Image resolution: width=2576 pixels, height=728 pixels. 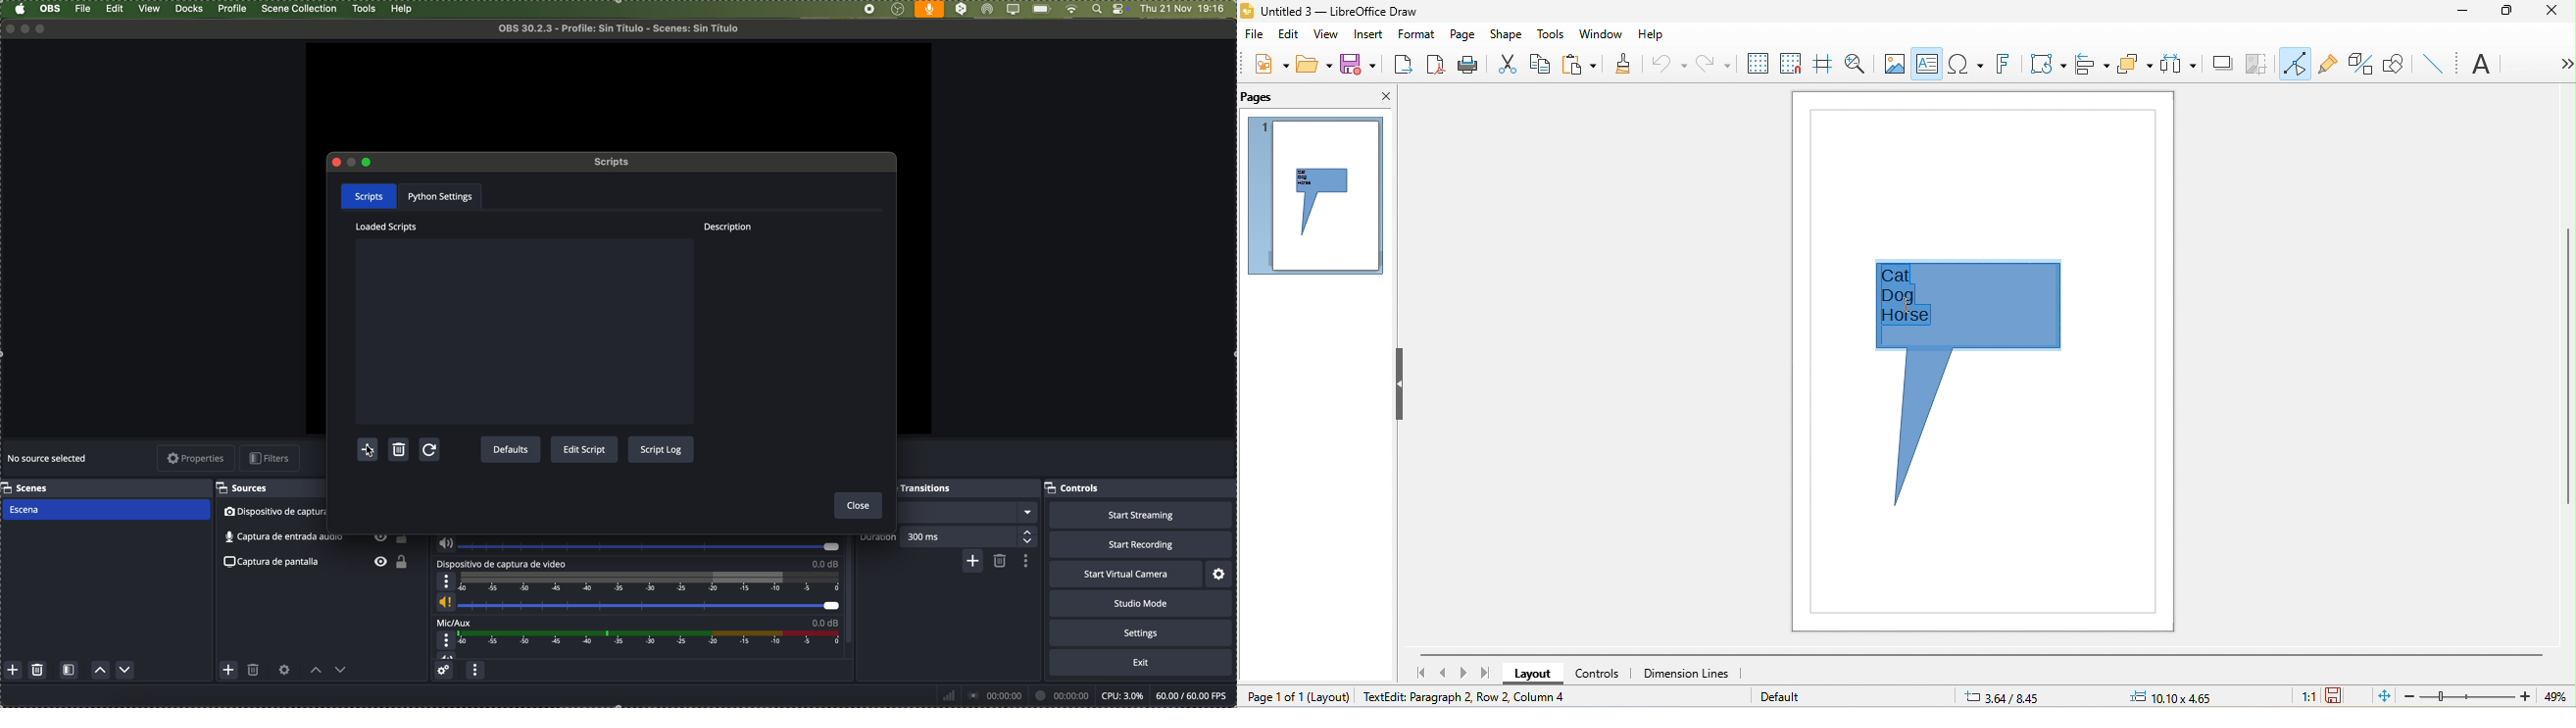 I want to click on audio input capture, so click(x=316, y=537).